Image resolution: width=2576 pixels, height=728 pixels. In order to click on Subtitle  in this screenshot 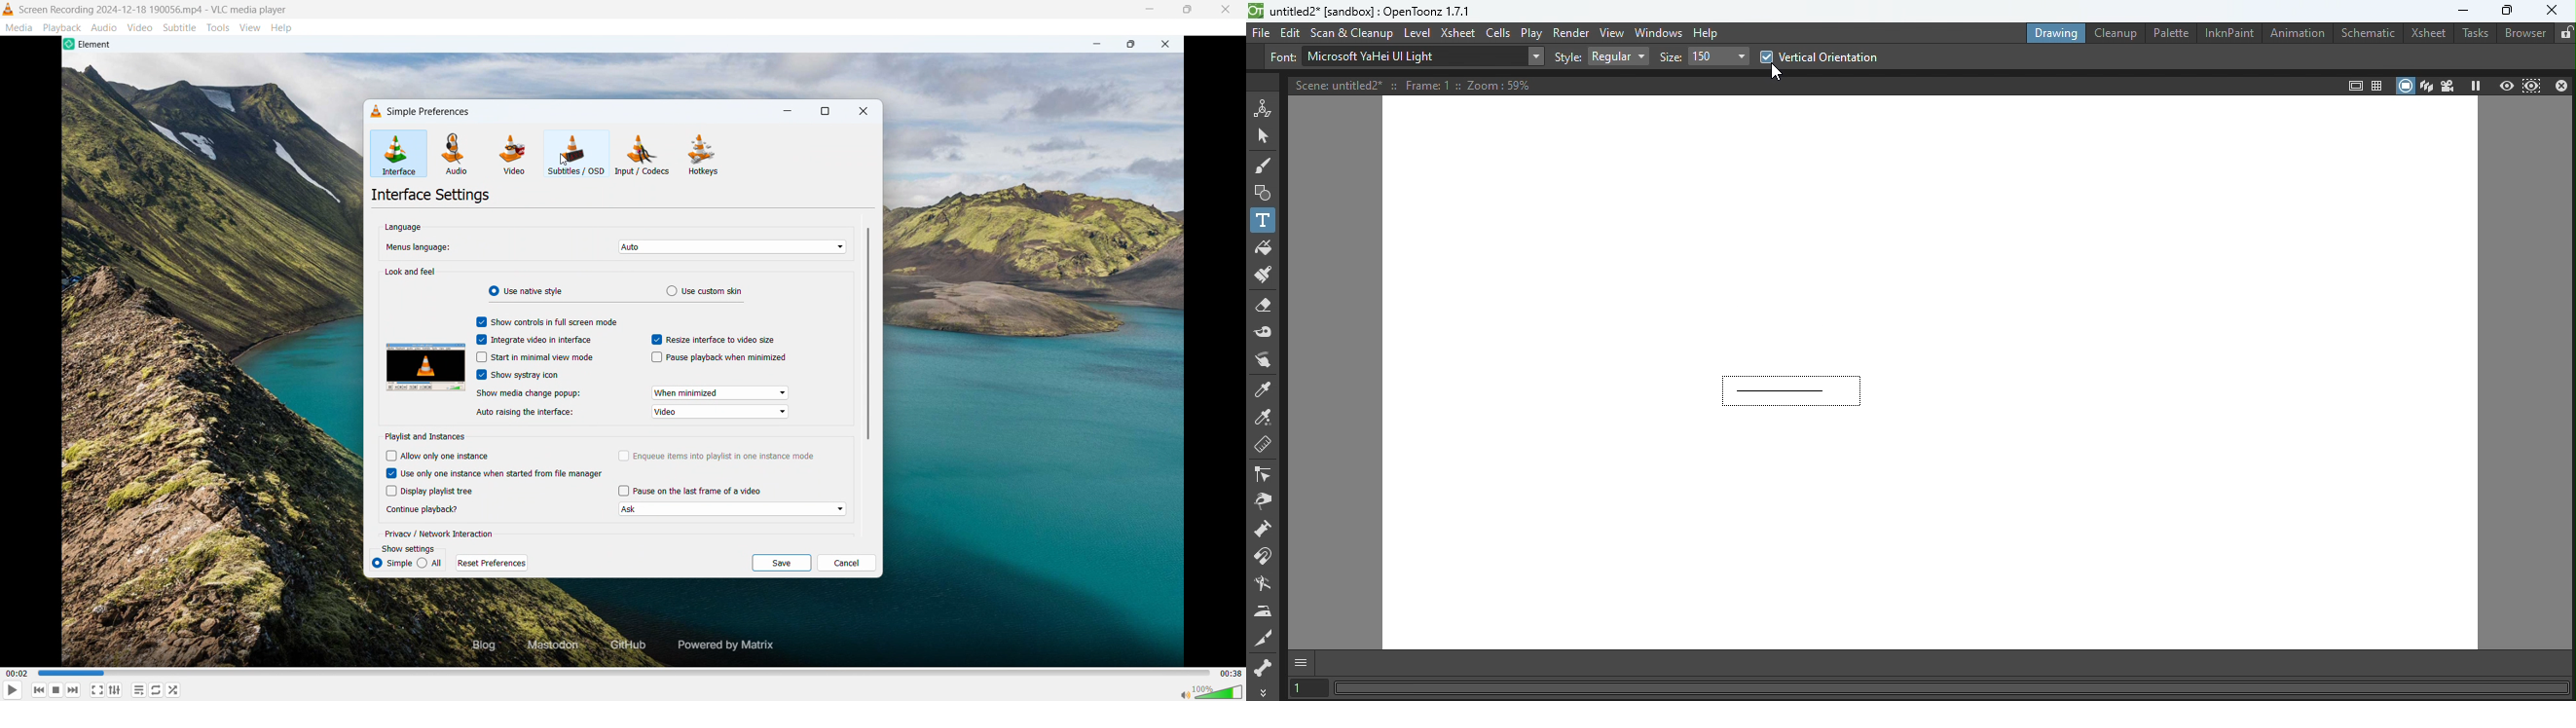, I will do `click(180, 28)`.